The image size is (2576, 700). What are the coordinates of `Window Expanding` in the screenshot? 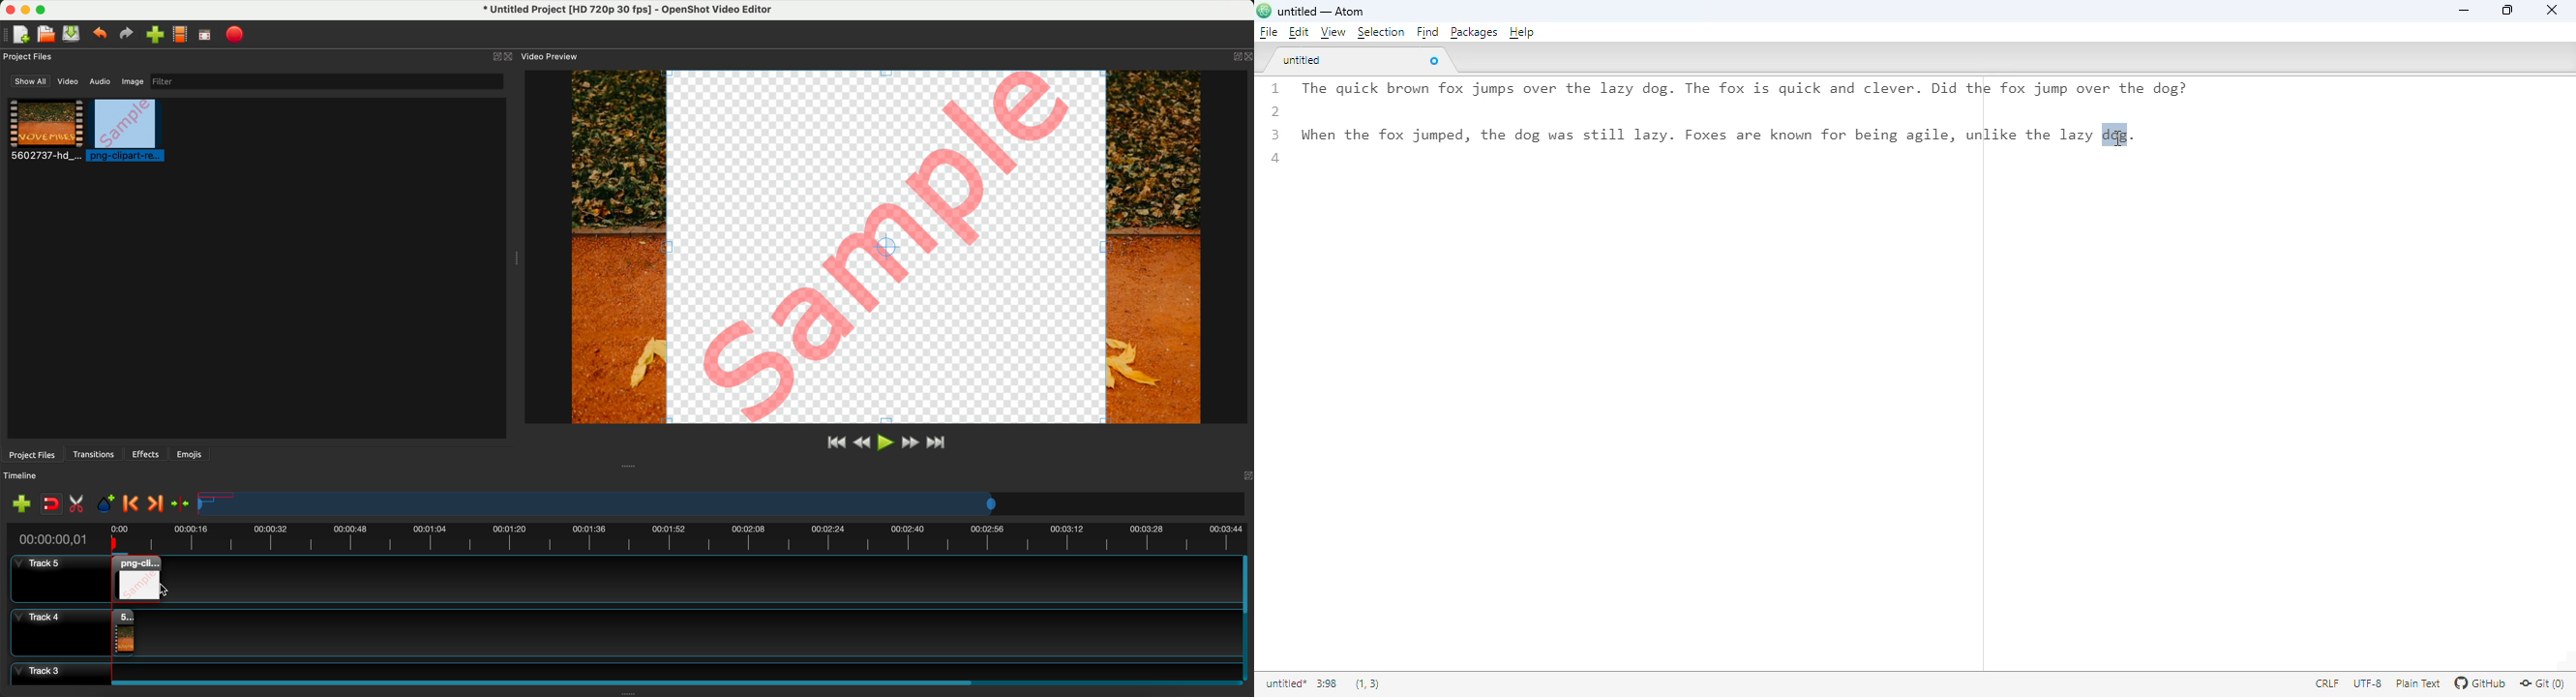 It's located at (631, 693).